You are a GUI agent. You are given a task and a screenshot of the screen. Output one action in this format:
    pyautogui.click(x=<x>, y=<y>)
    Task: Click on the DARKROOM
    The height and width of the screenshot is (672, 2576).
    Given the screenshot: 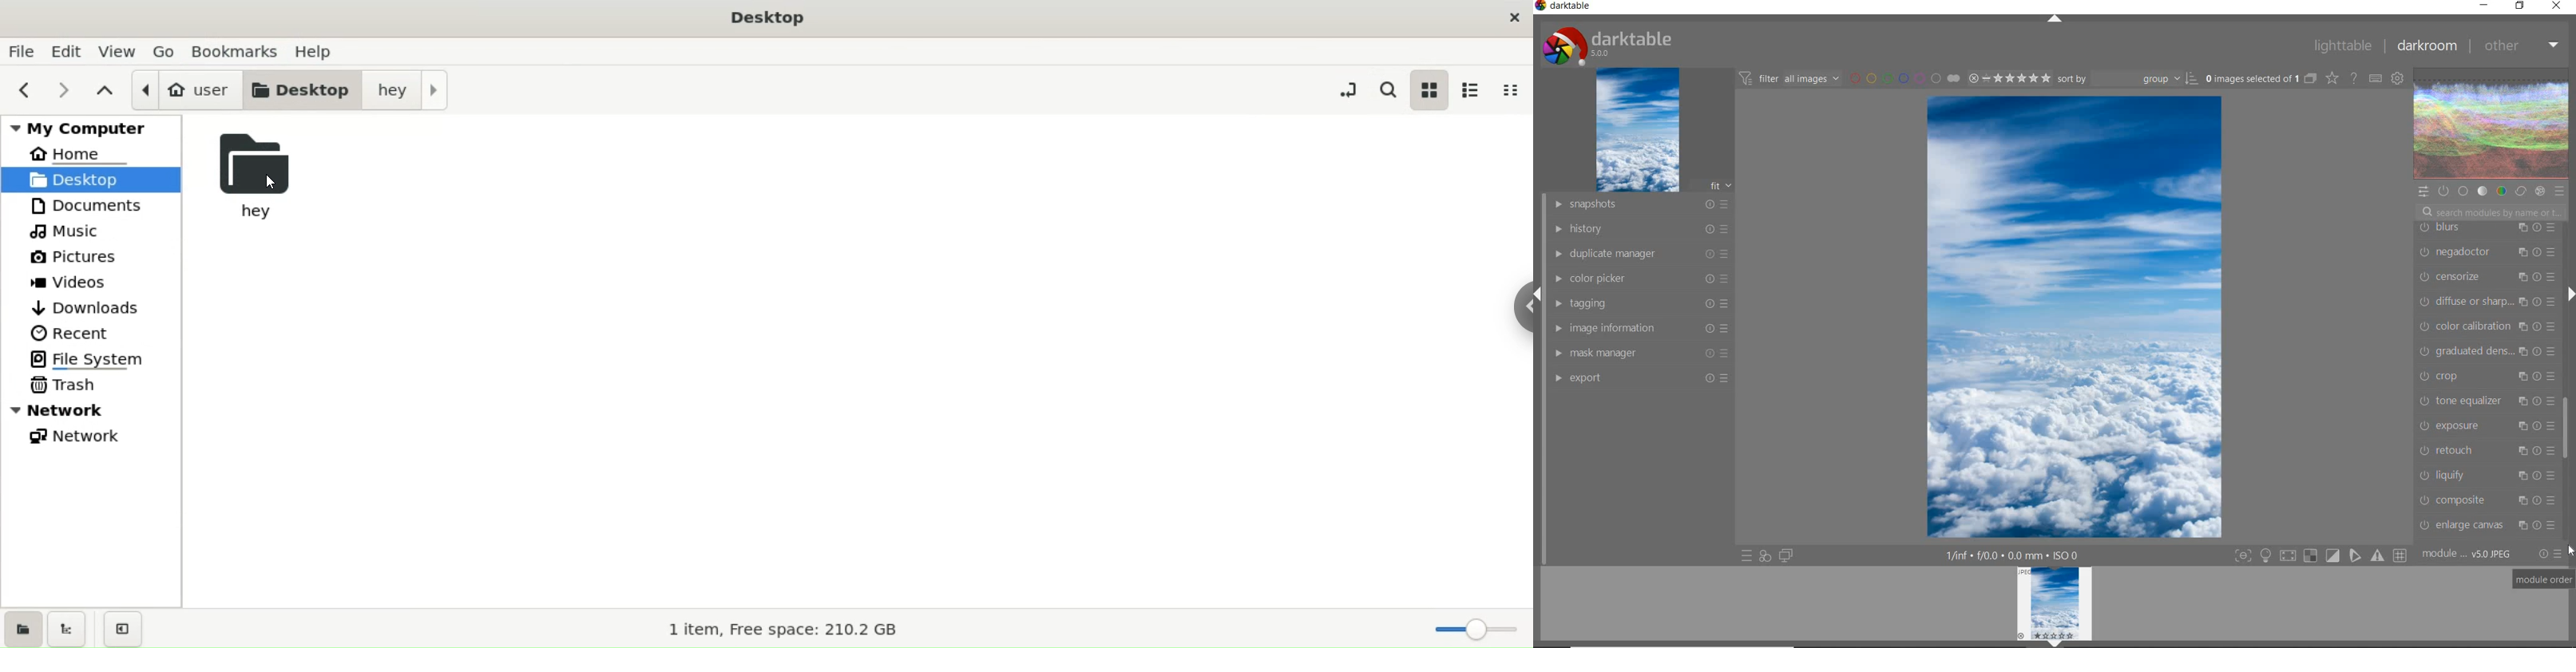 What is the action you would take?
    pyautogui.click(x=2426, y=46)
    